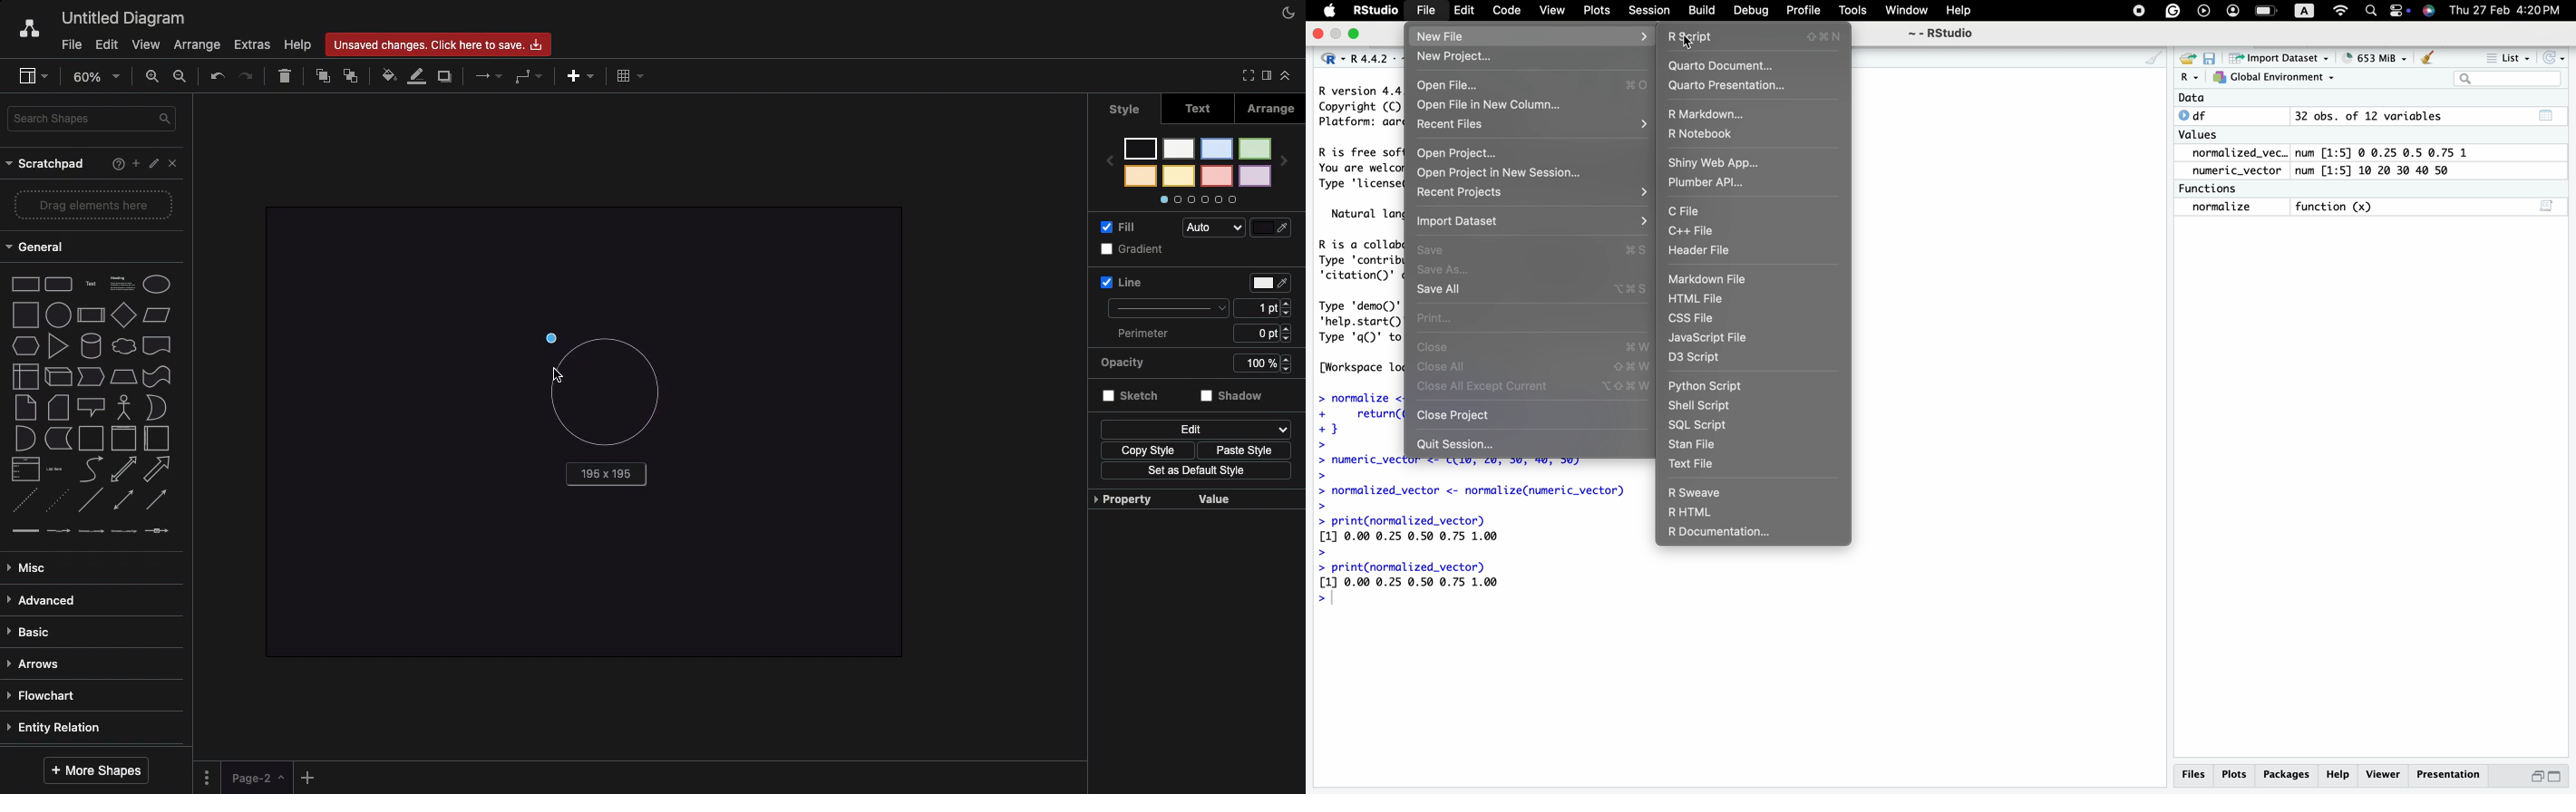  Describe the element at coordinates (2280, 11) in the screenshot. I see `Apple Controls` at that location.